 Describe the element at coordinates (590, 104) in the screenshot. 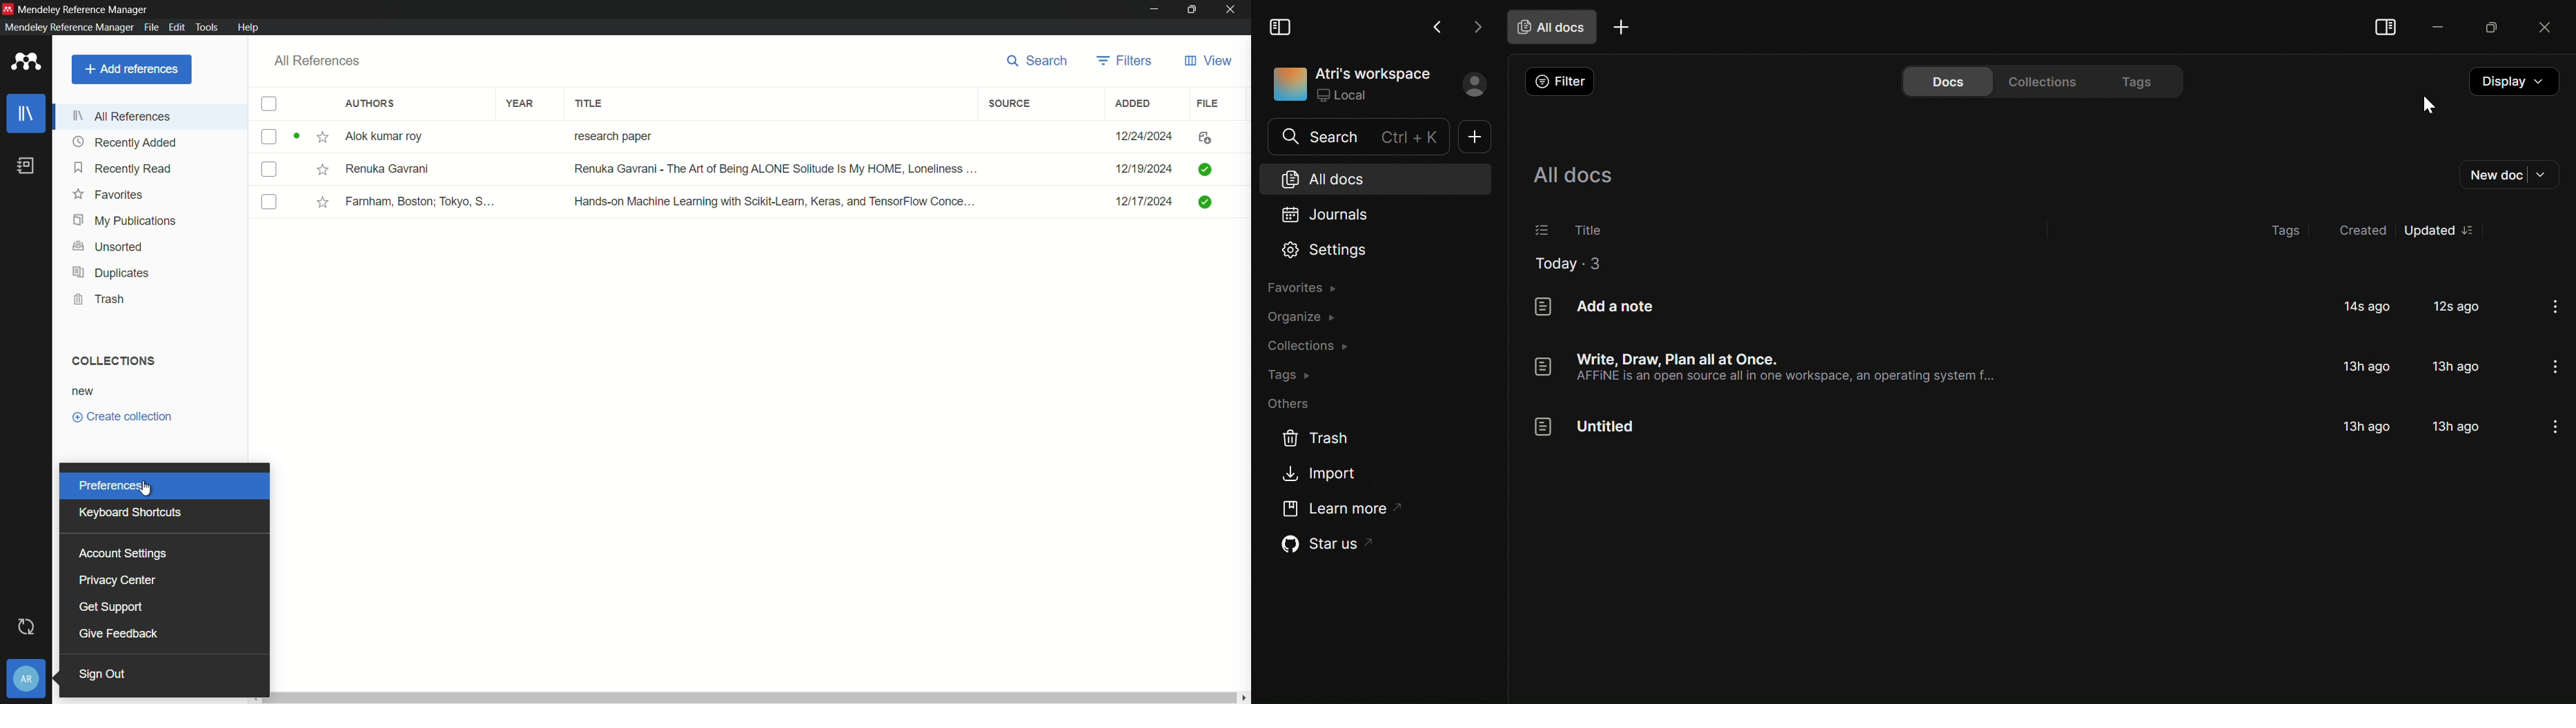

I see `title` at that location.